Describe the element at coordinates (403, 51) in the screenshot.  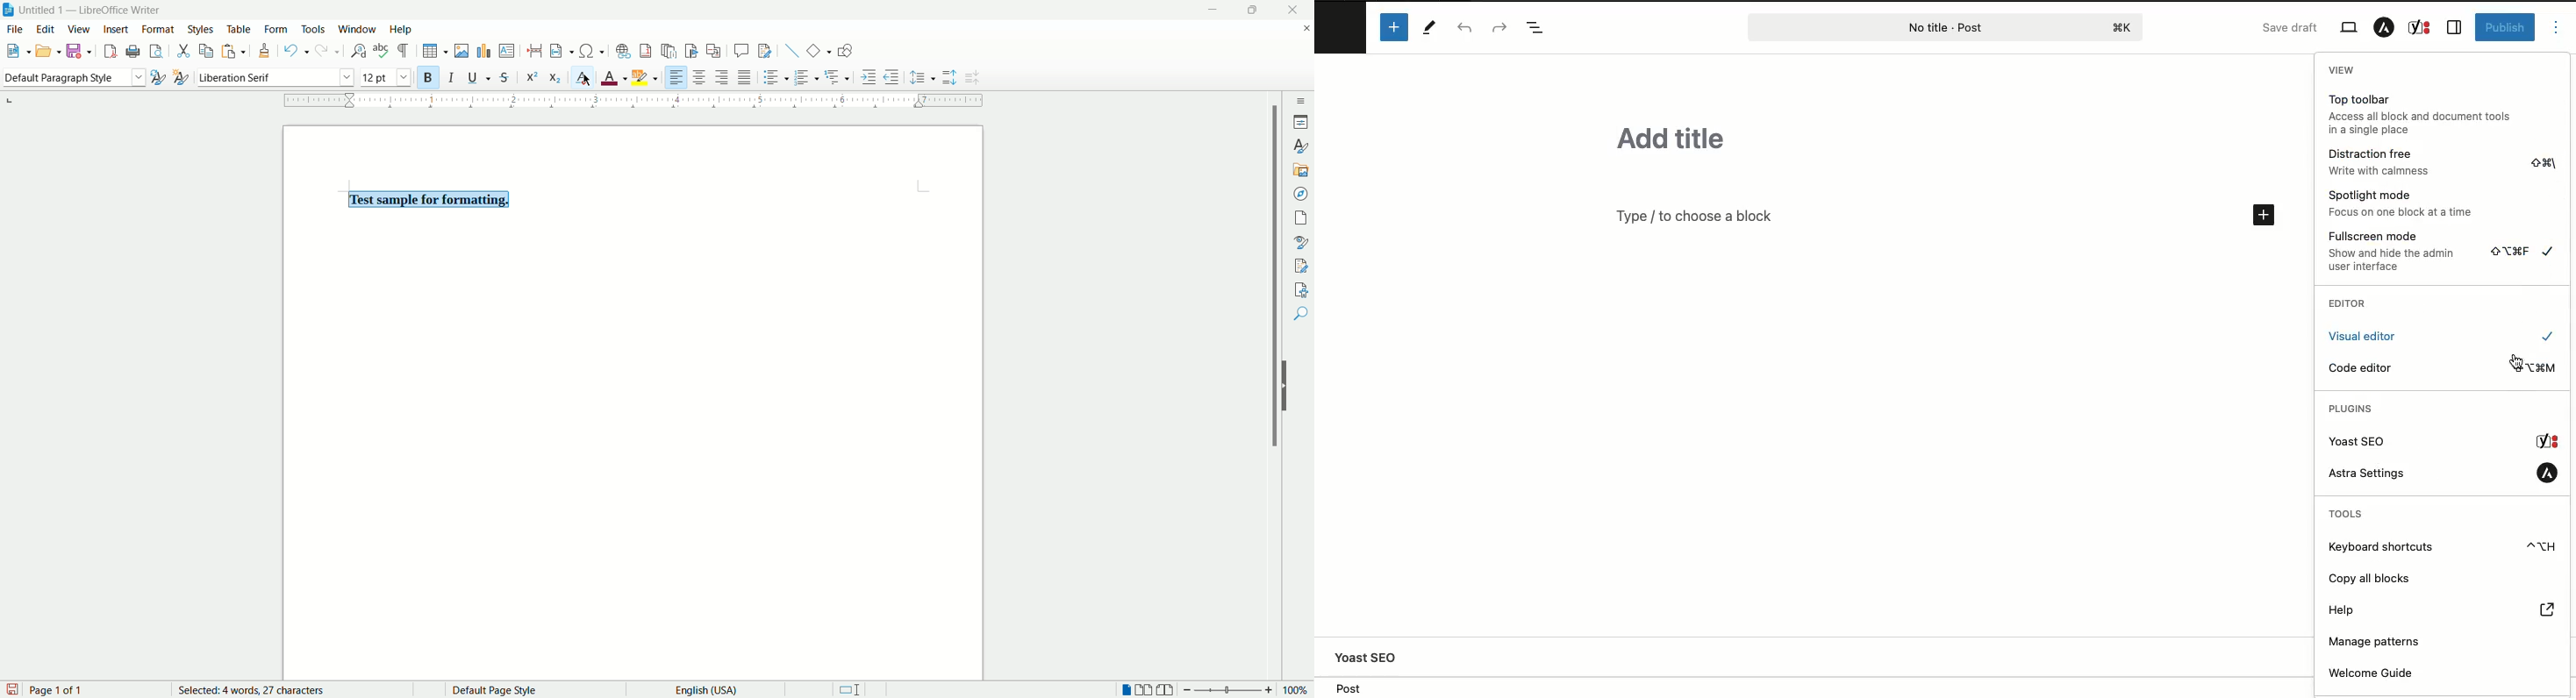
I see `mark formatting` at that location.